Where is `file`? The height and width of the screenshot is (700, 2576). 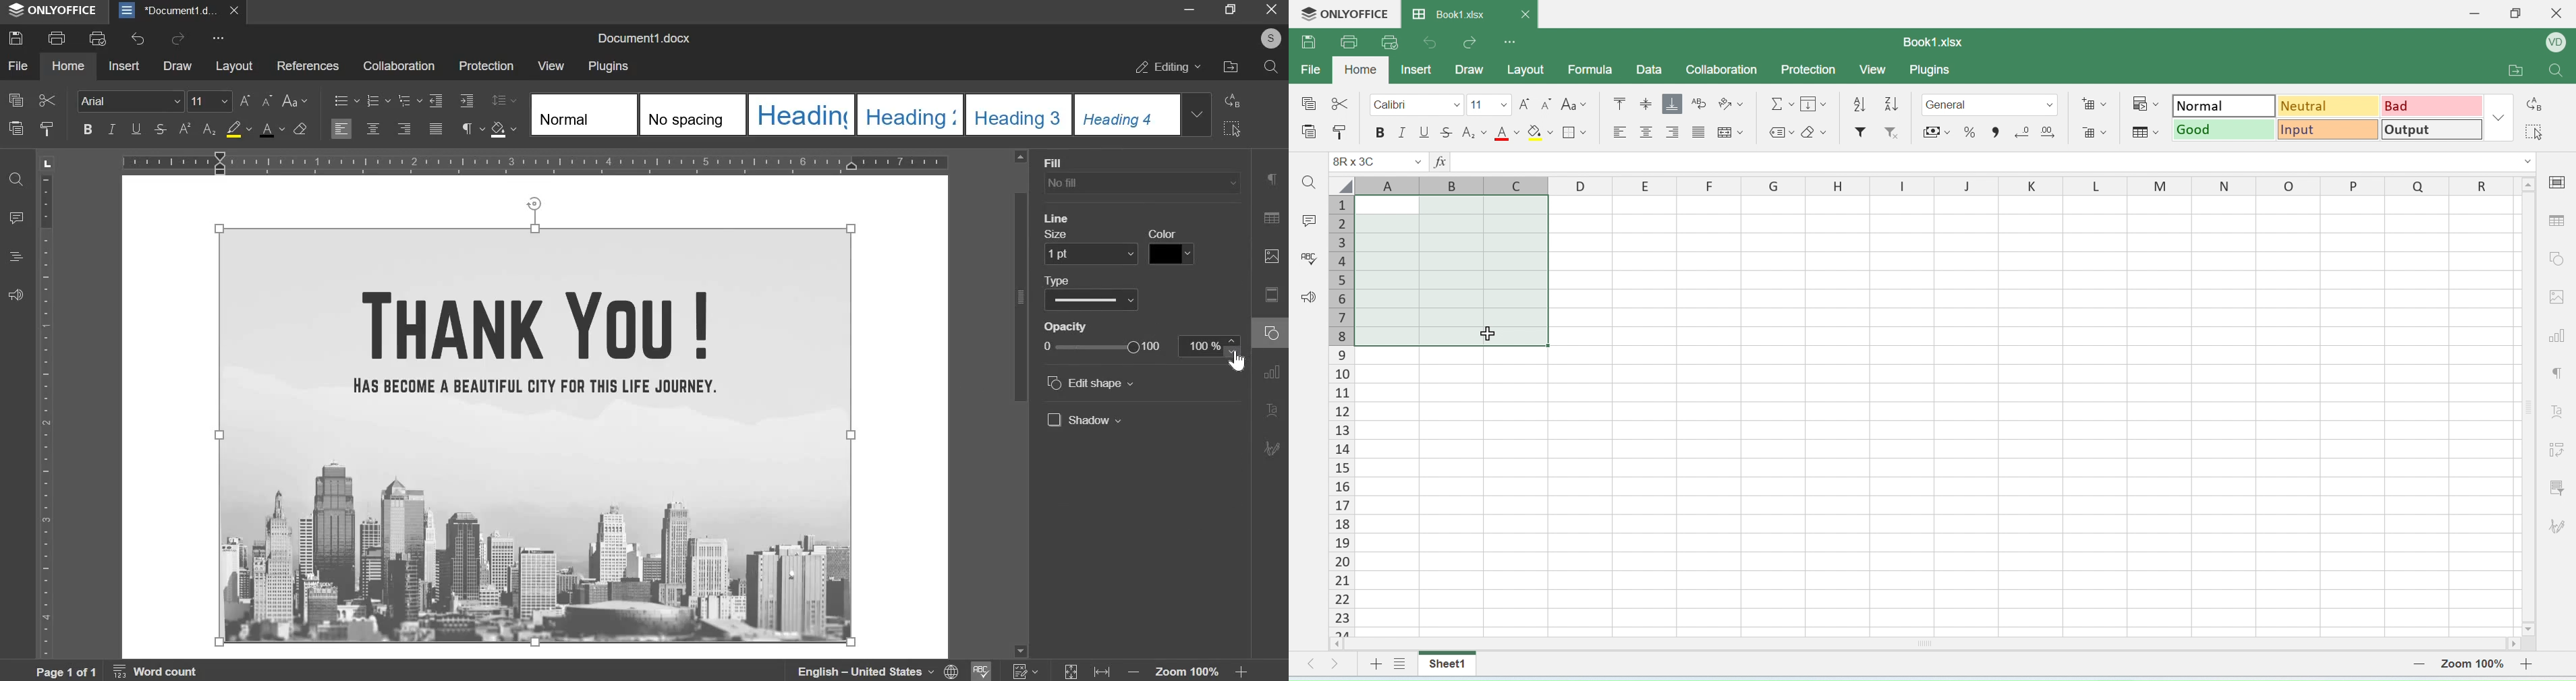
file is located at coordinates (1313, 72).